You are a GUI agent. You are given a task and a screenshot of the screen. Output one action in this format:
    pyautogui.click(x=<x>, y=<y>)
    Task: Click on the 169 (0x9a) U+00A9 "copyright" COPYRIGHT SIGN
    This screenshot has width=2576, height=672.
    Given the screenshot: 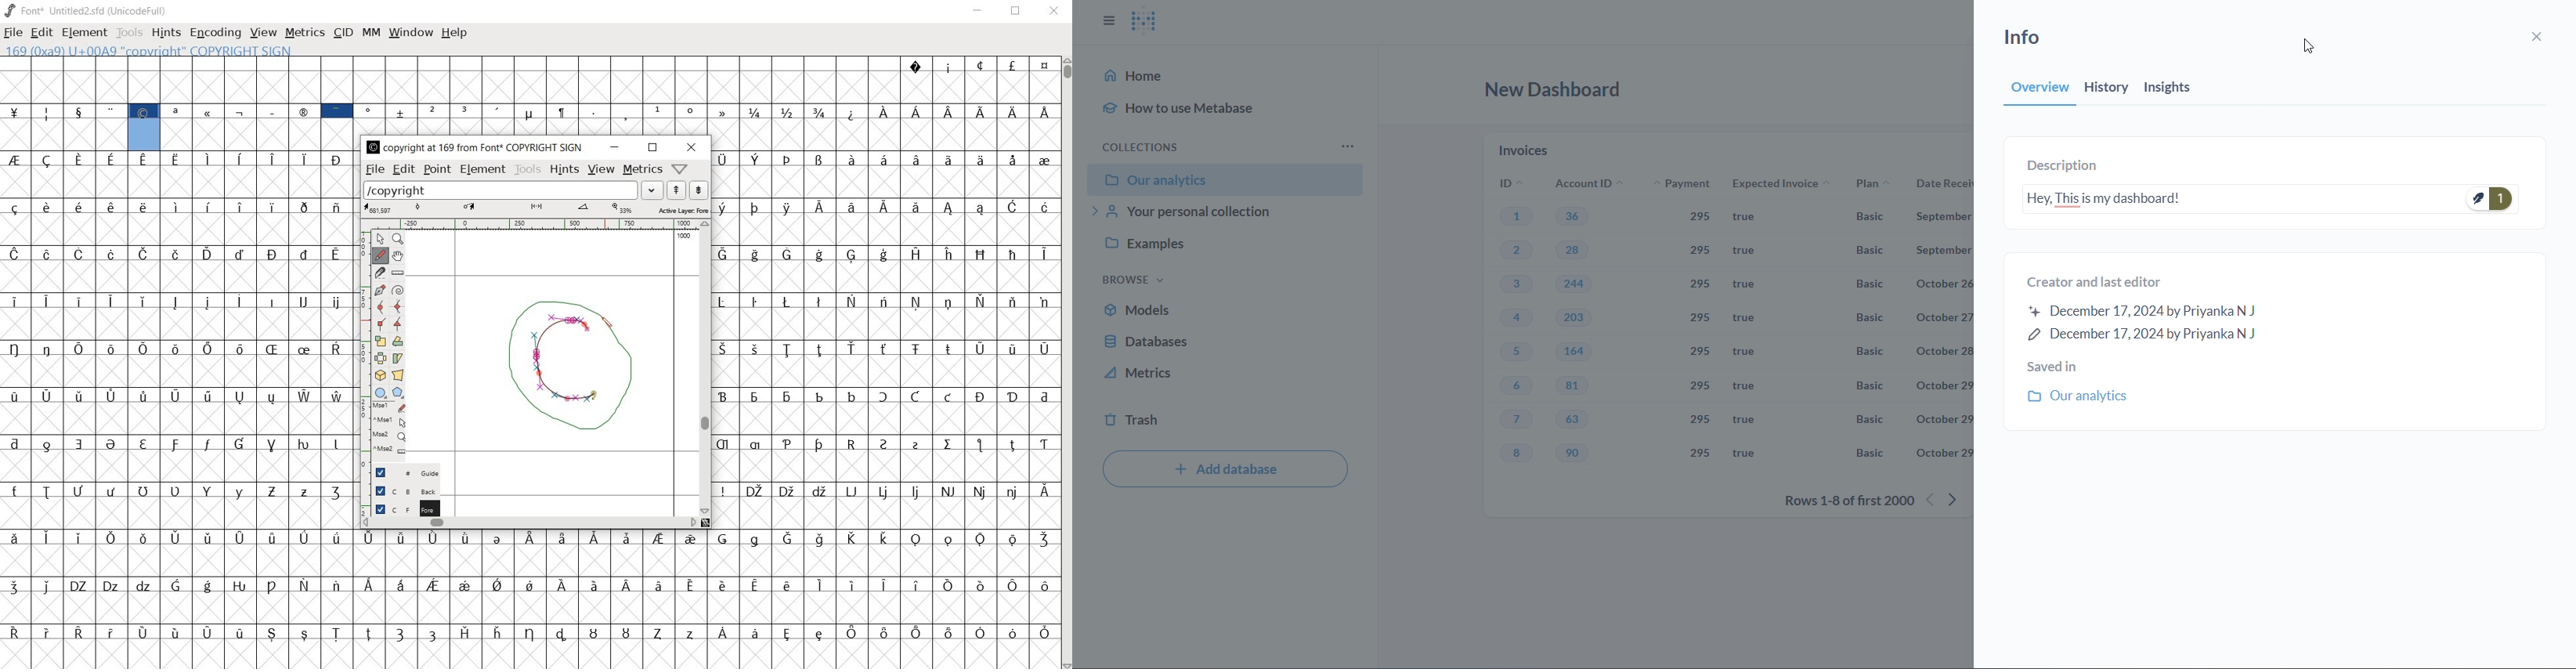 What is the action you would take?
    pyautogui.click(x=145, y=126)
    